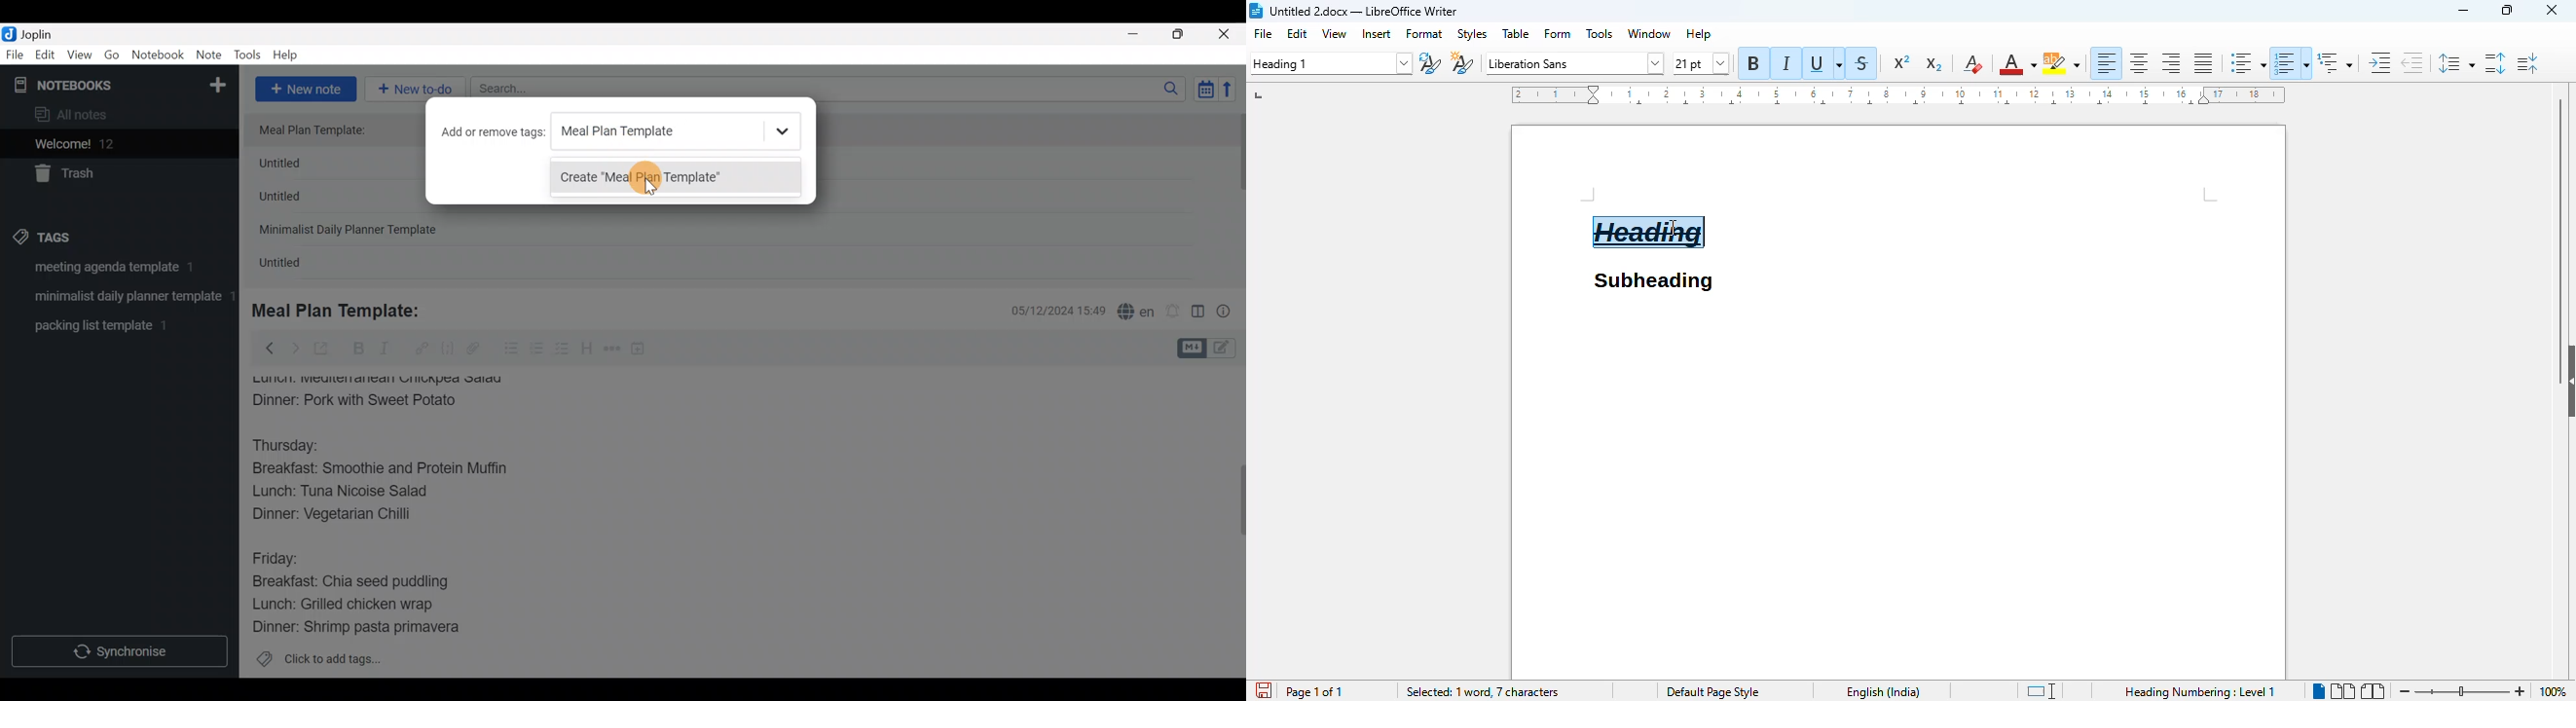 This screenshot has width=2576, height=728. What do you see at coordinates (1226, 35) in the screenshot?
I see `Close` at bounding box center [1226, 35].